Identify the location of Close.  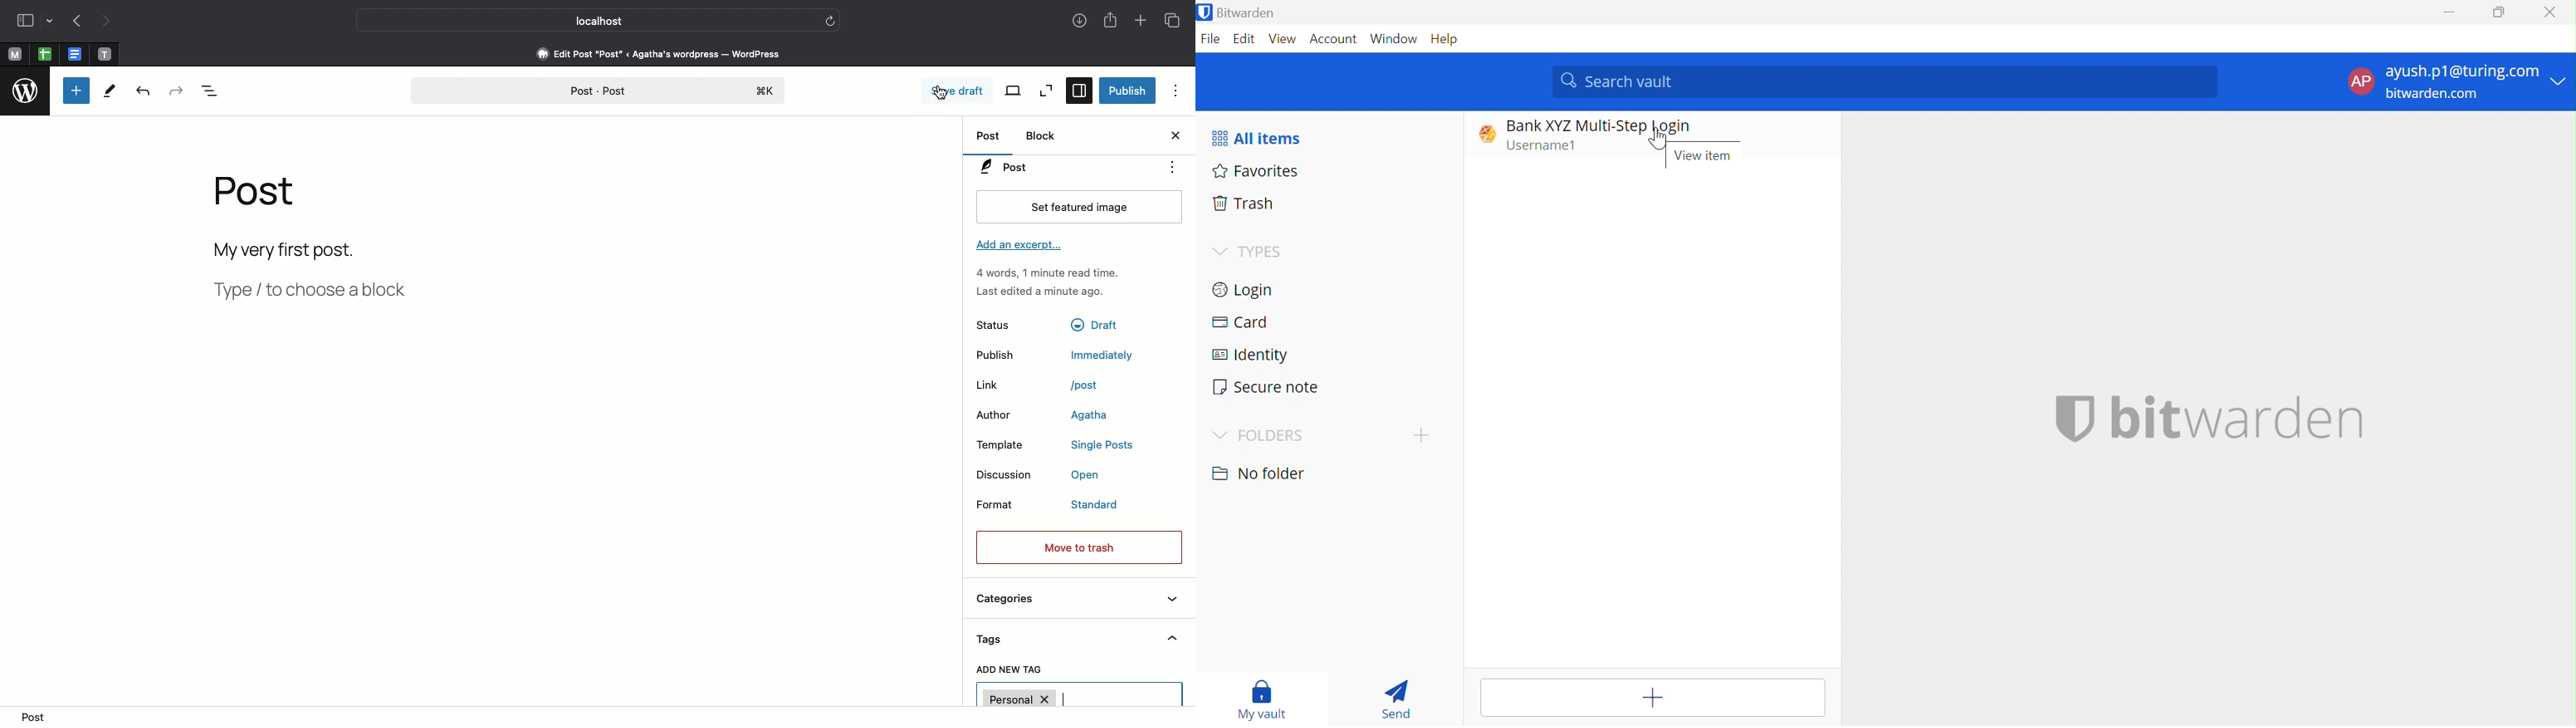
(1175, 137).